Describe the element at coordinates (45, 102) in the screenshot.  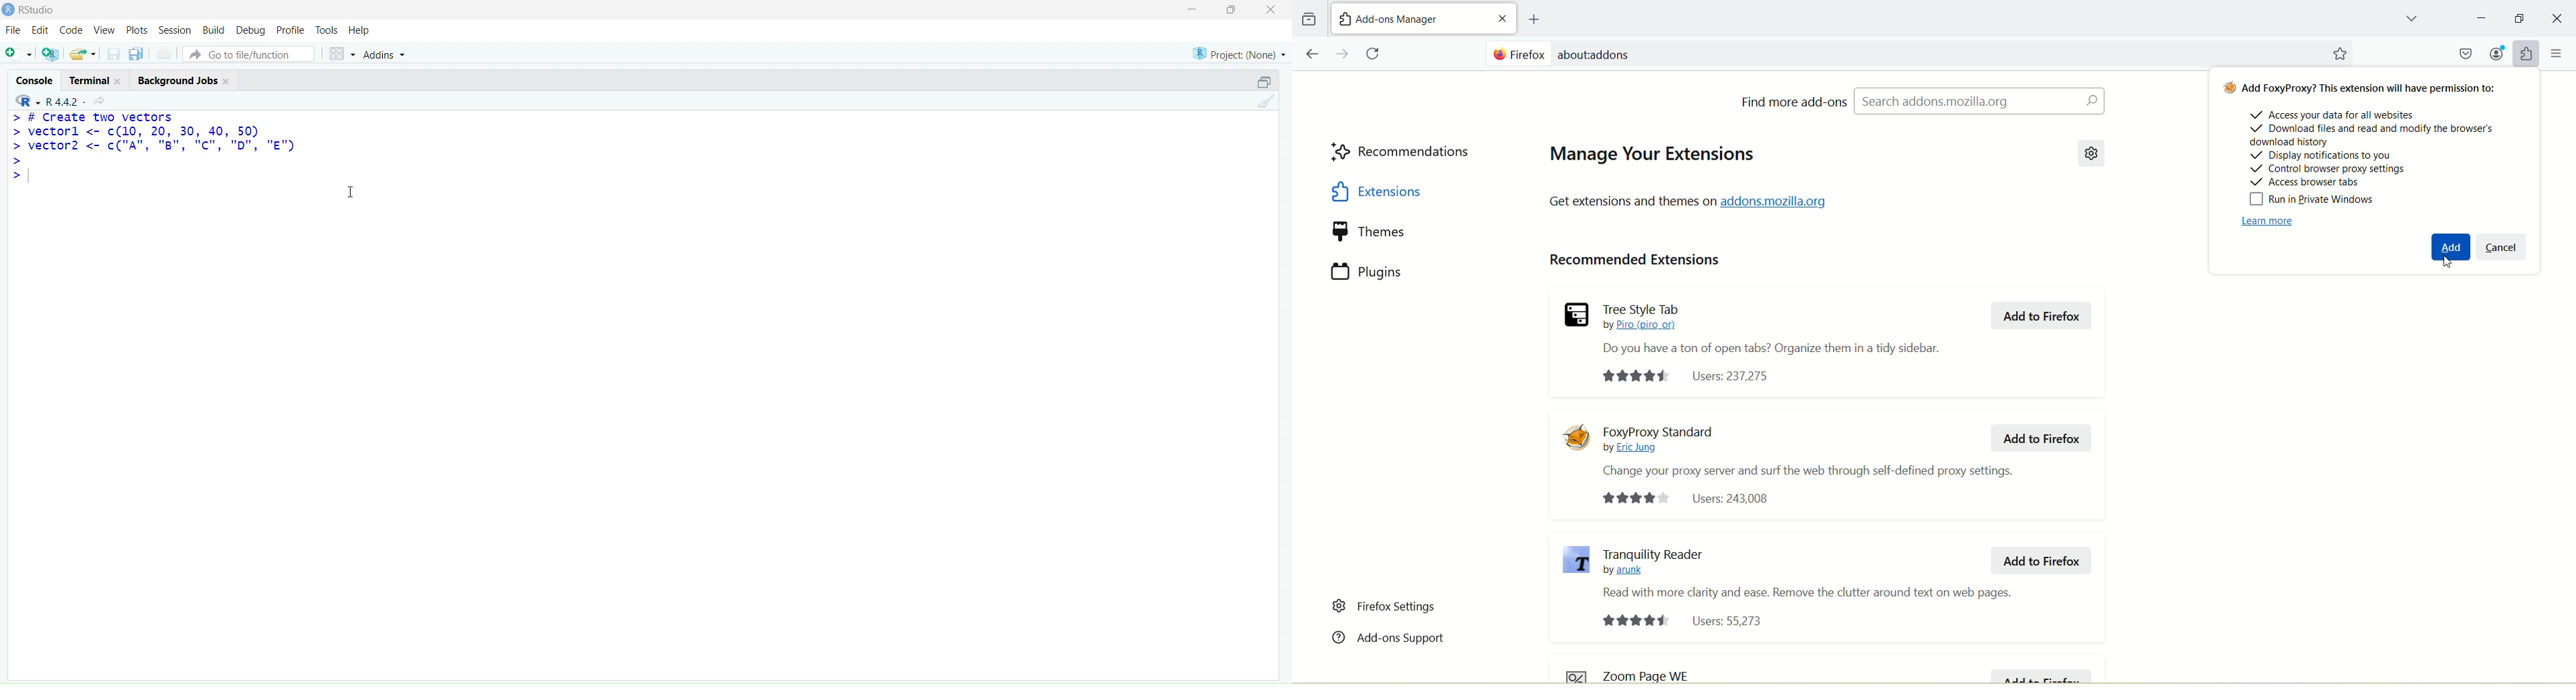
I see ` R 4.4.2` at that location.